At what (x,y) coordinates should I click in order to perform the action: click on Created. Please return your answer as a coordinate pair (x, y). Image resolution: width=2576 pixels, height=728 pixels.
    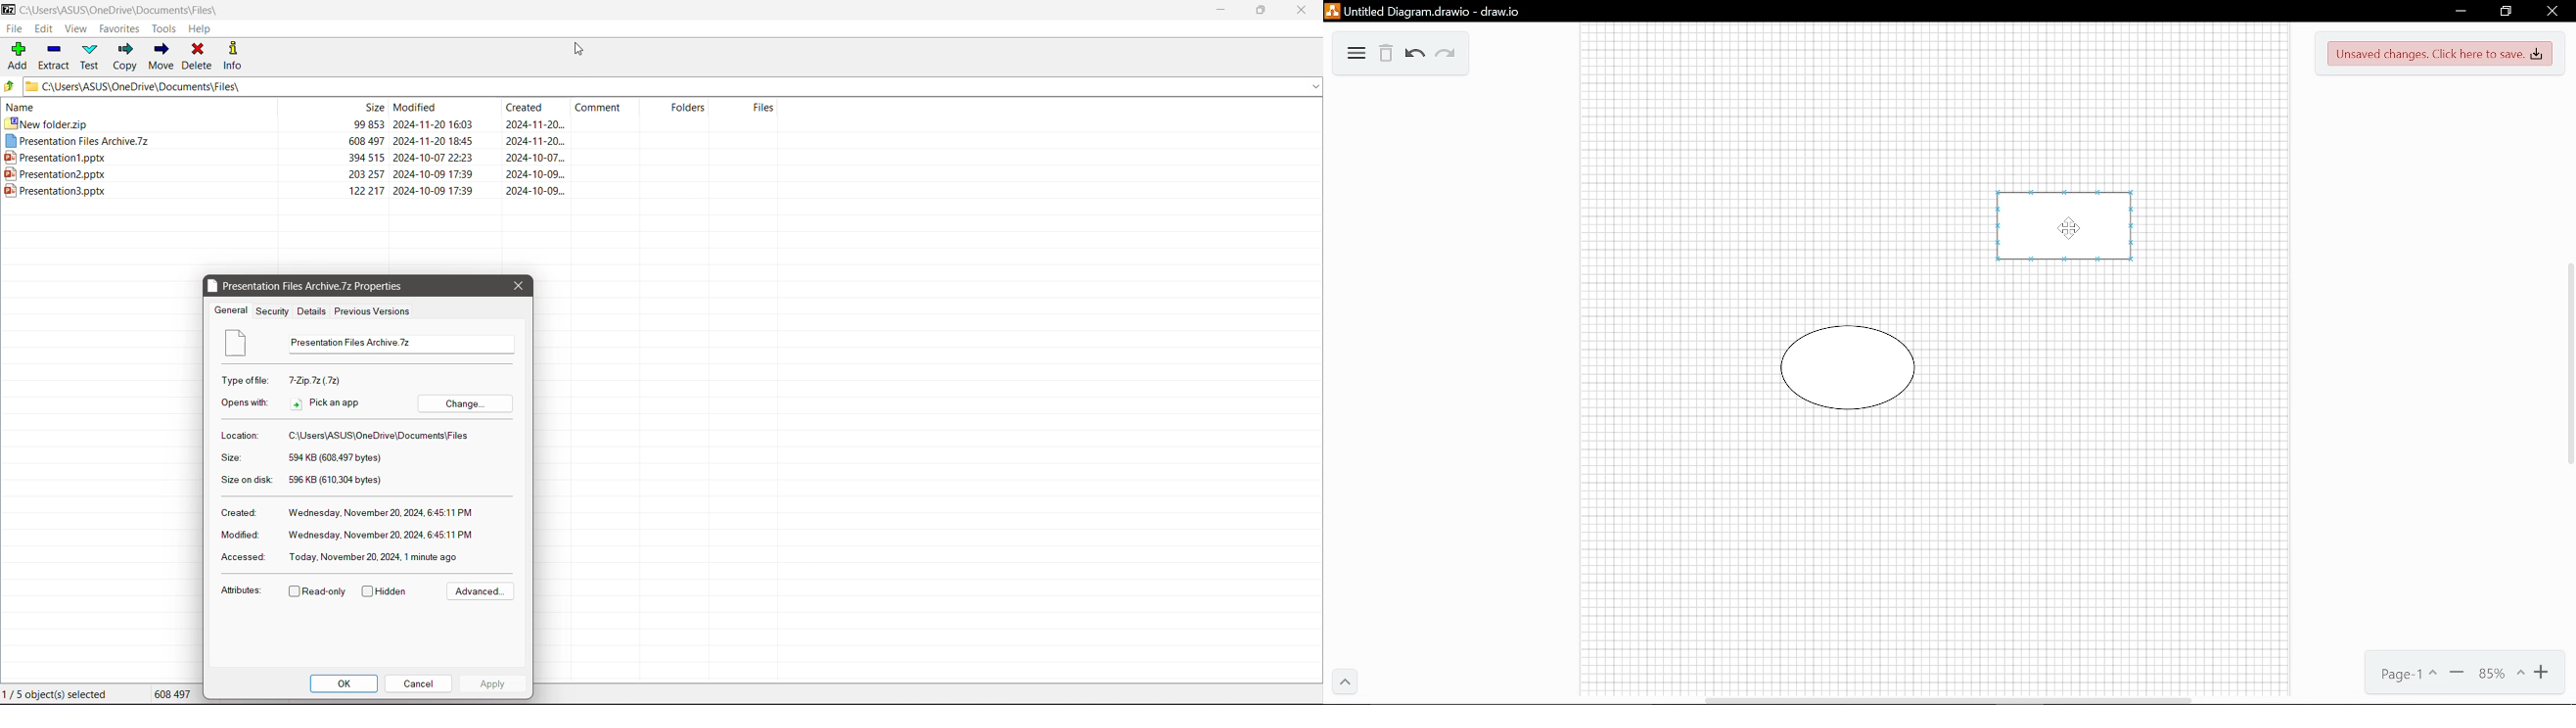
    Looking at the image, I should click on (240, 512).